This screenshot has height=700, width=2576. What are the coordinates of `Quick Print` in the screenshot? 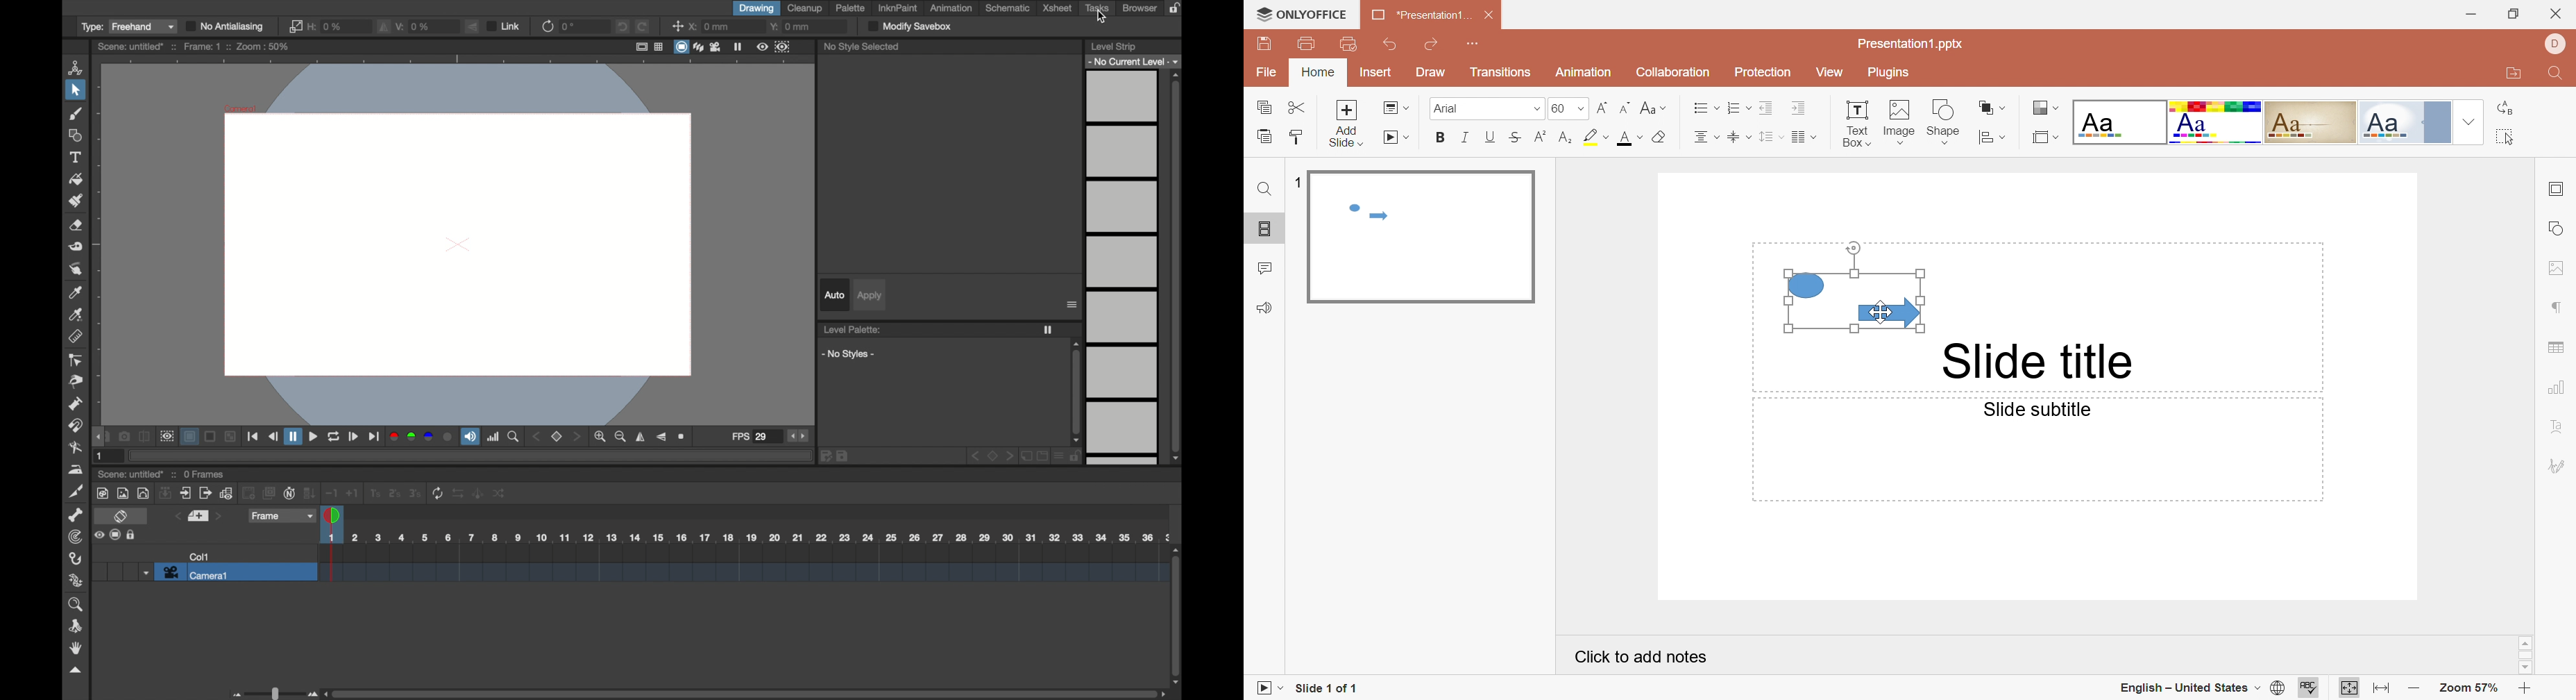 It's located at (1346, 44).